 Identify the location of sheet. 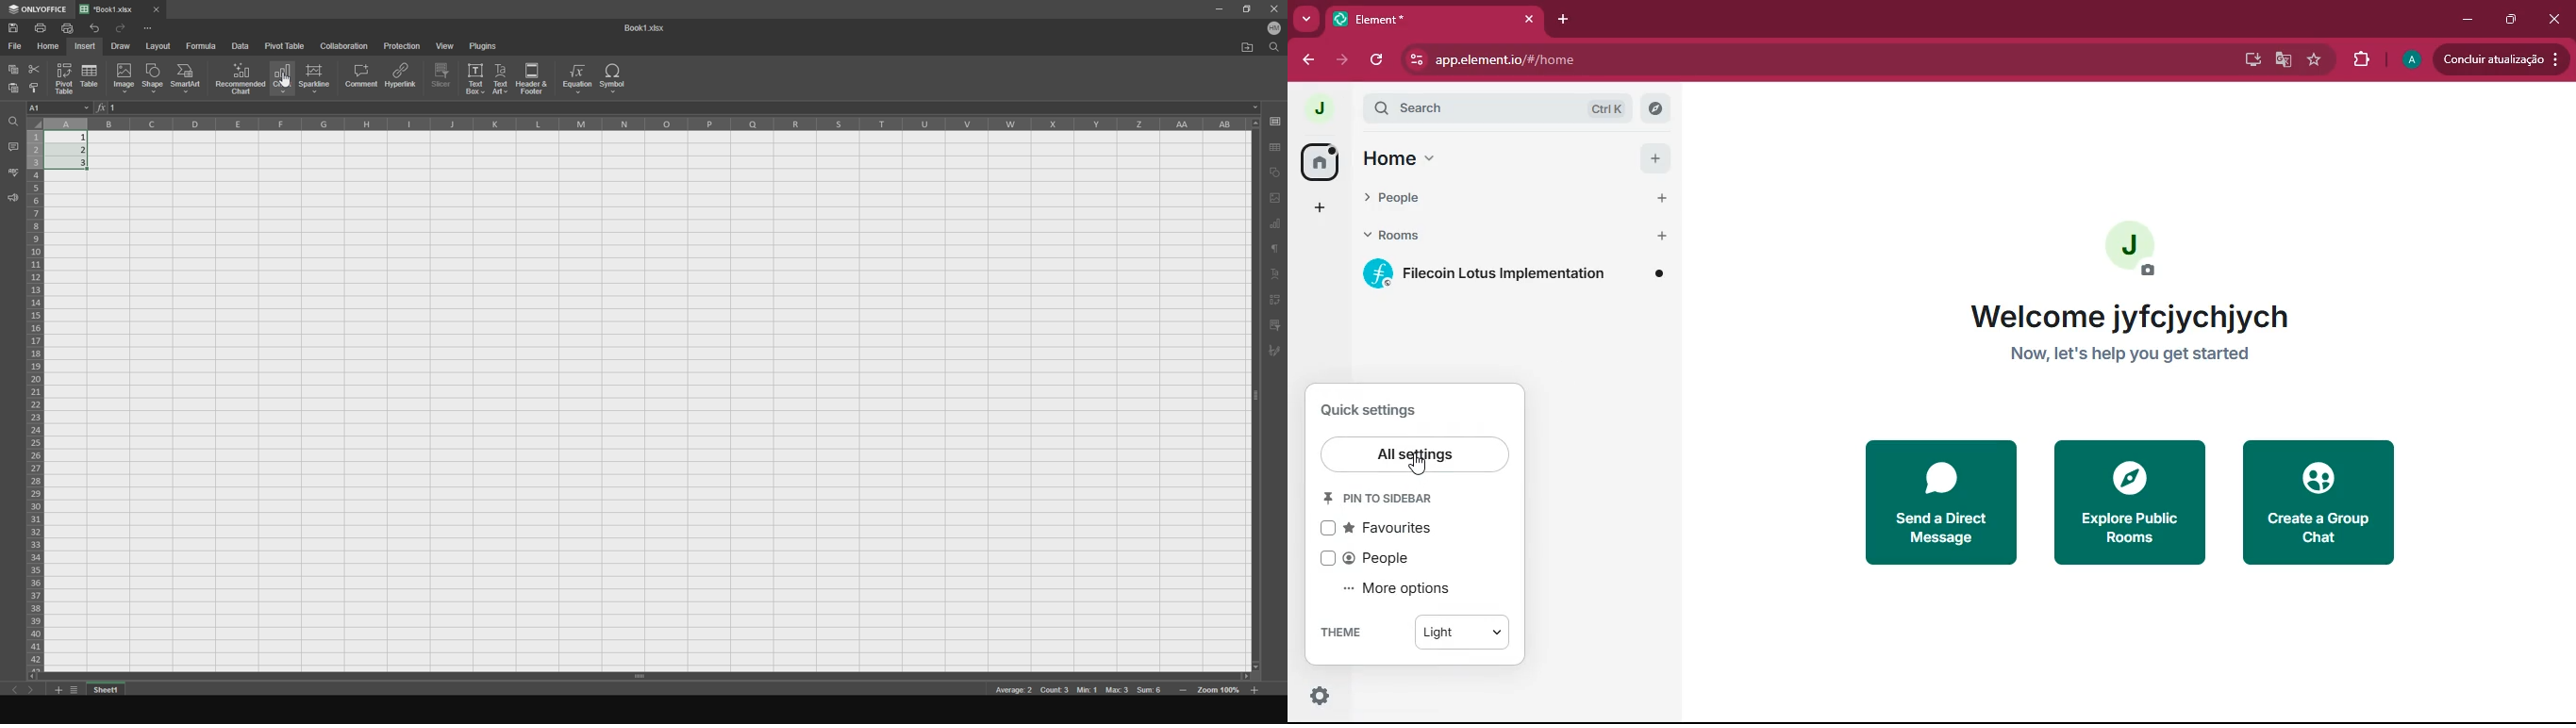
(108, 689).